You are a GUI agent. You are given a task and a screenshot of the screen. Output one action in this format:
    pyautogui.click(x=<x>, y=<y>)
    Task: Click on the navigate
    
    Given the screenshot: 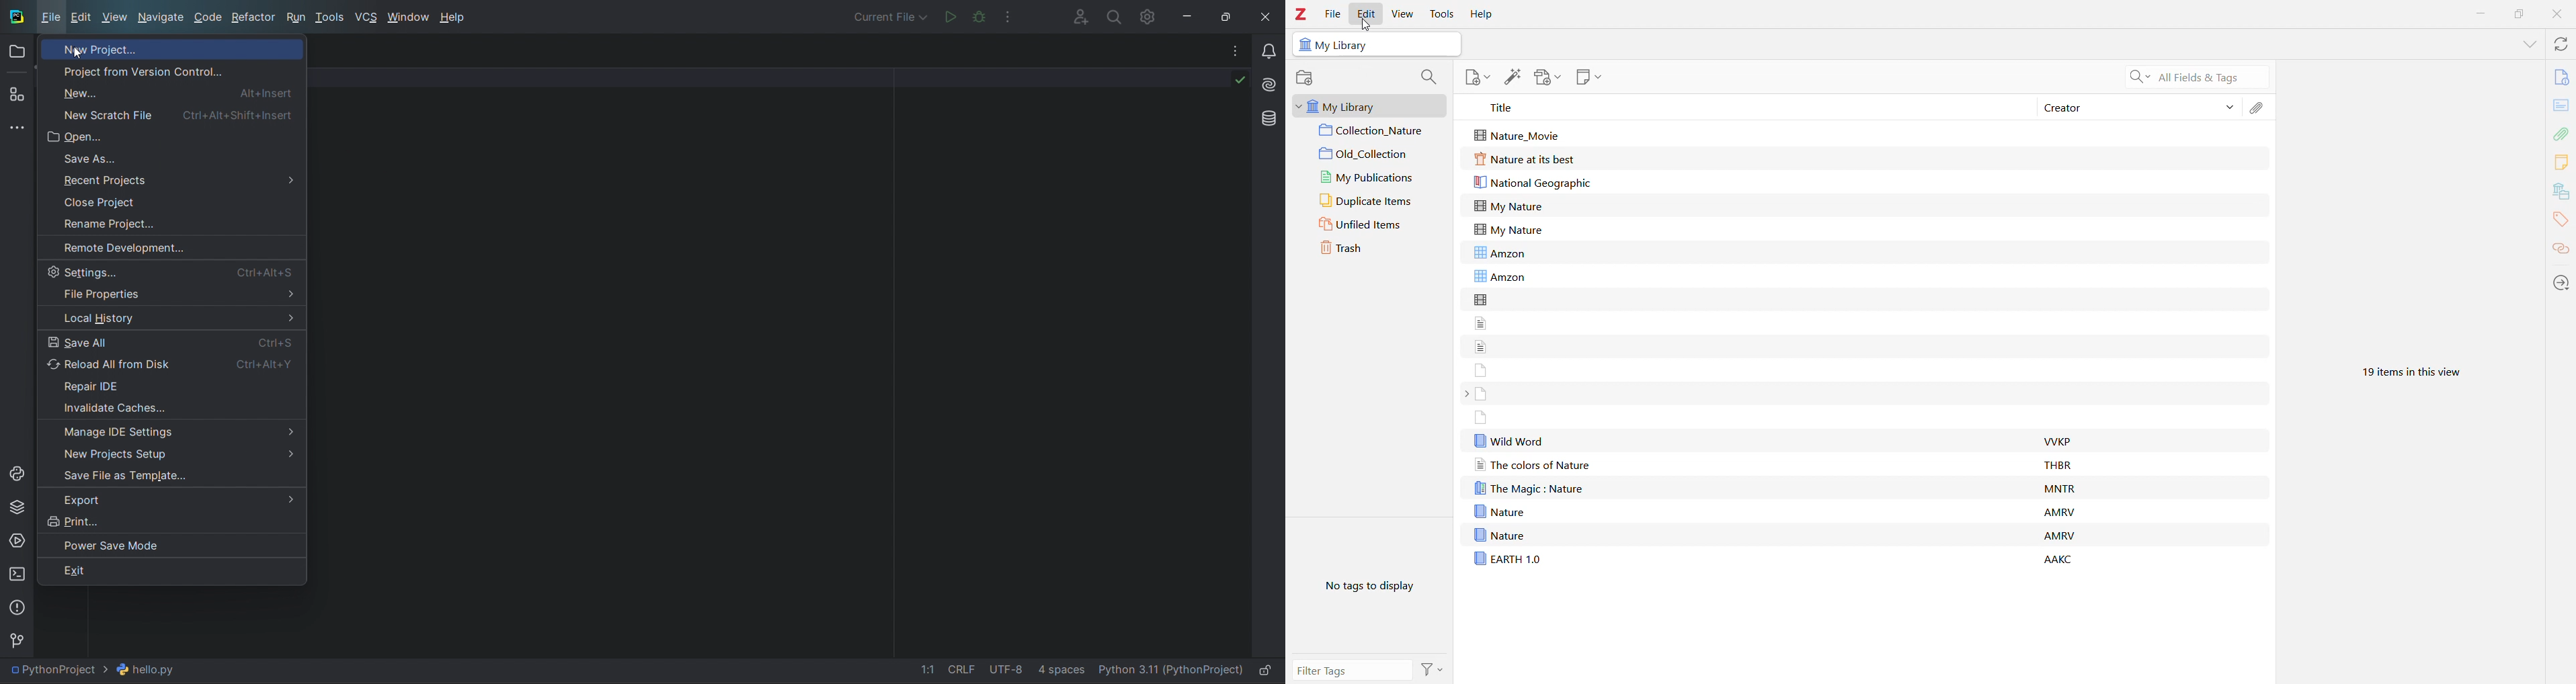 What is the action you would take?
    pyautogui.click(x=160, y=17)
    